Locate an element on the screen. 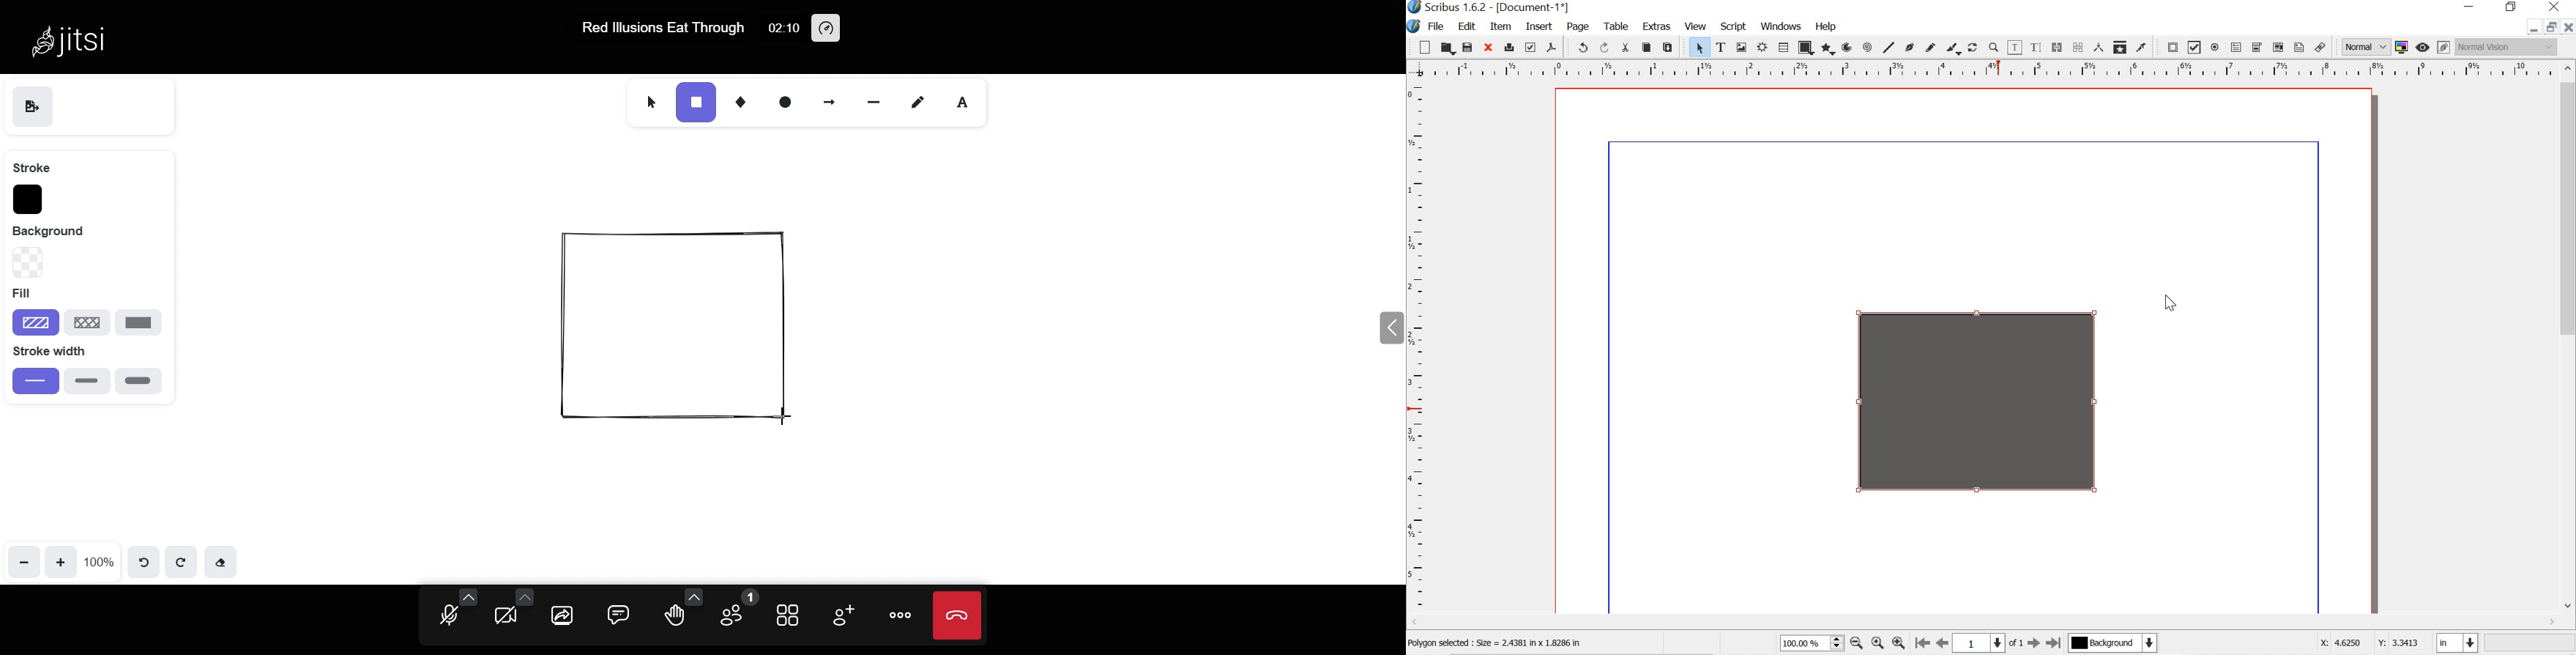 Image resolution: width=2576 pixels, height=672 pixels. link annotation is located at coordinates (2320, 48).